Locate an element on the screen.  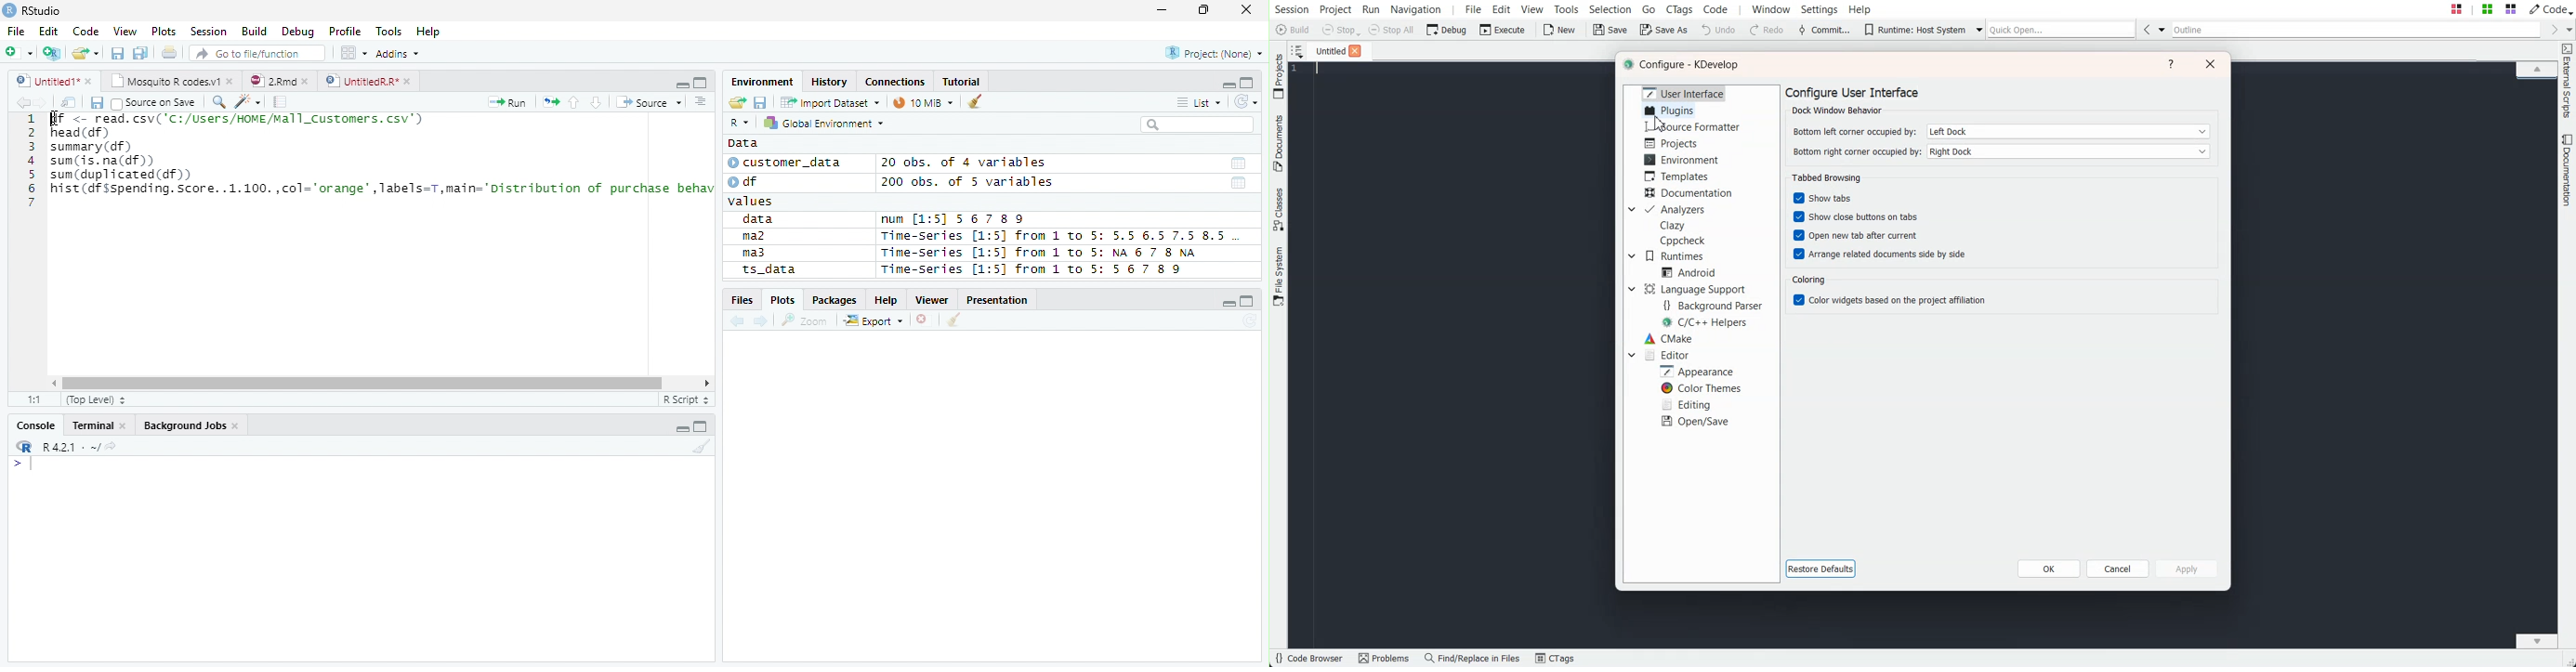
Data is located at coordinates (743, 143).